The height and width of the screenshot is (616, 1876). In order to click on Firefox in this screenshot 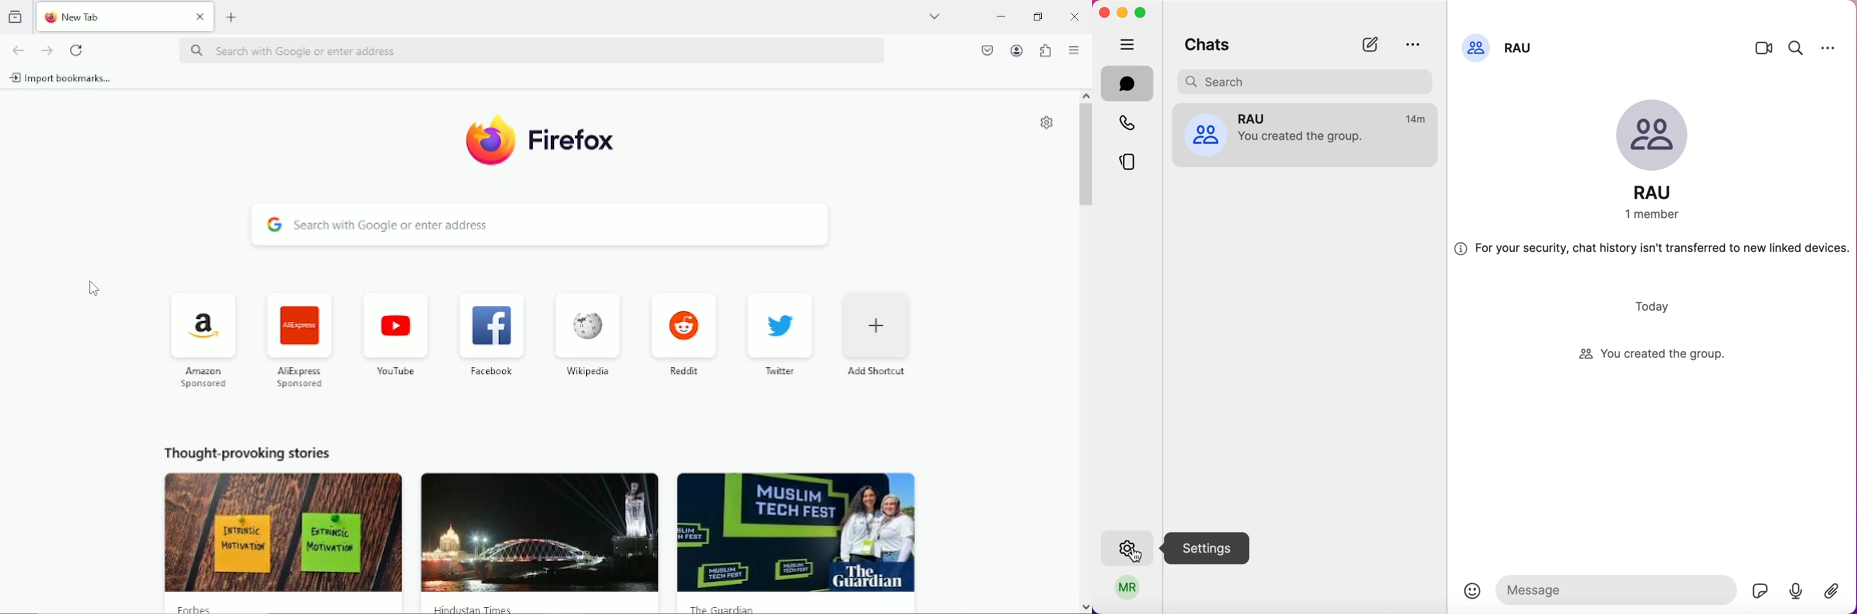, I will do `click(571, 143)`.